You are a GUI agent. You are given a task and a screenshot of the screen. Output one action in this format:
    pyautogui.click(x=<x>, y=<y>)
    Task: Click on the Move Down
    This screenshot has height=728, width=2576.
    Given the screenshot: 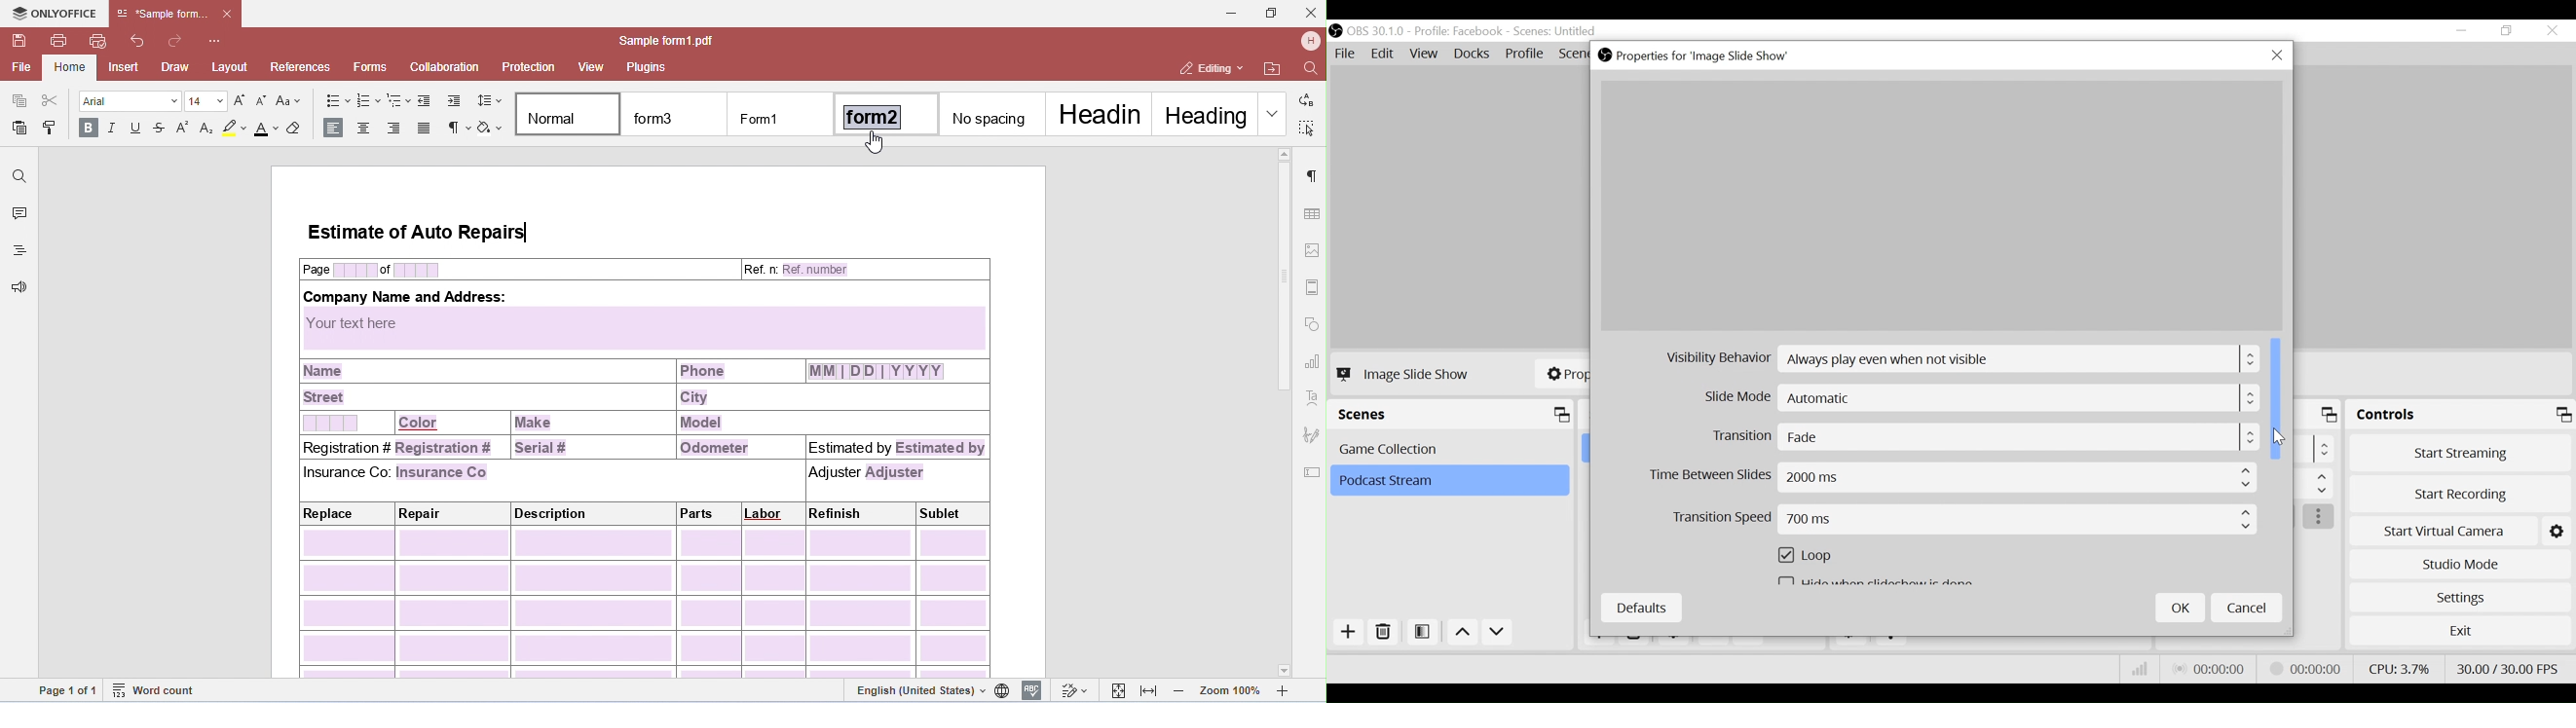 What is the action you would take?
    pyautogui.click(x=1497, y=634)
    